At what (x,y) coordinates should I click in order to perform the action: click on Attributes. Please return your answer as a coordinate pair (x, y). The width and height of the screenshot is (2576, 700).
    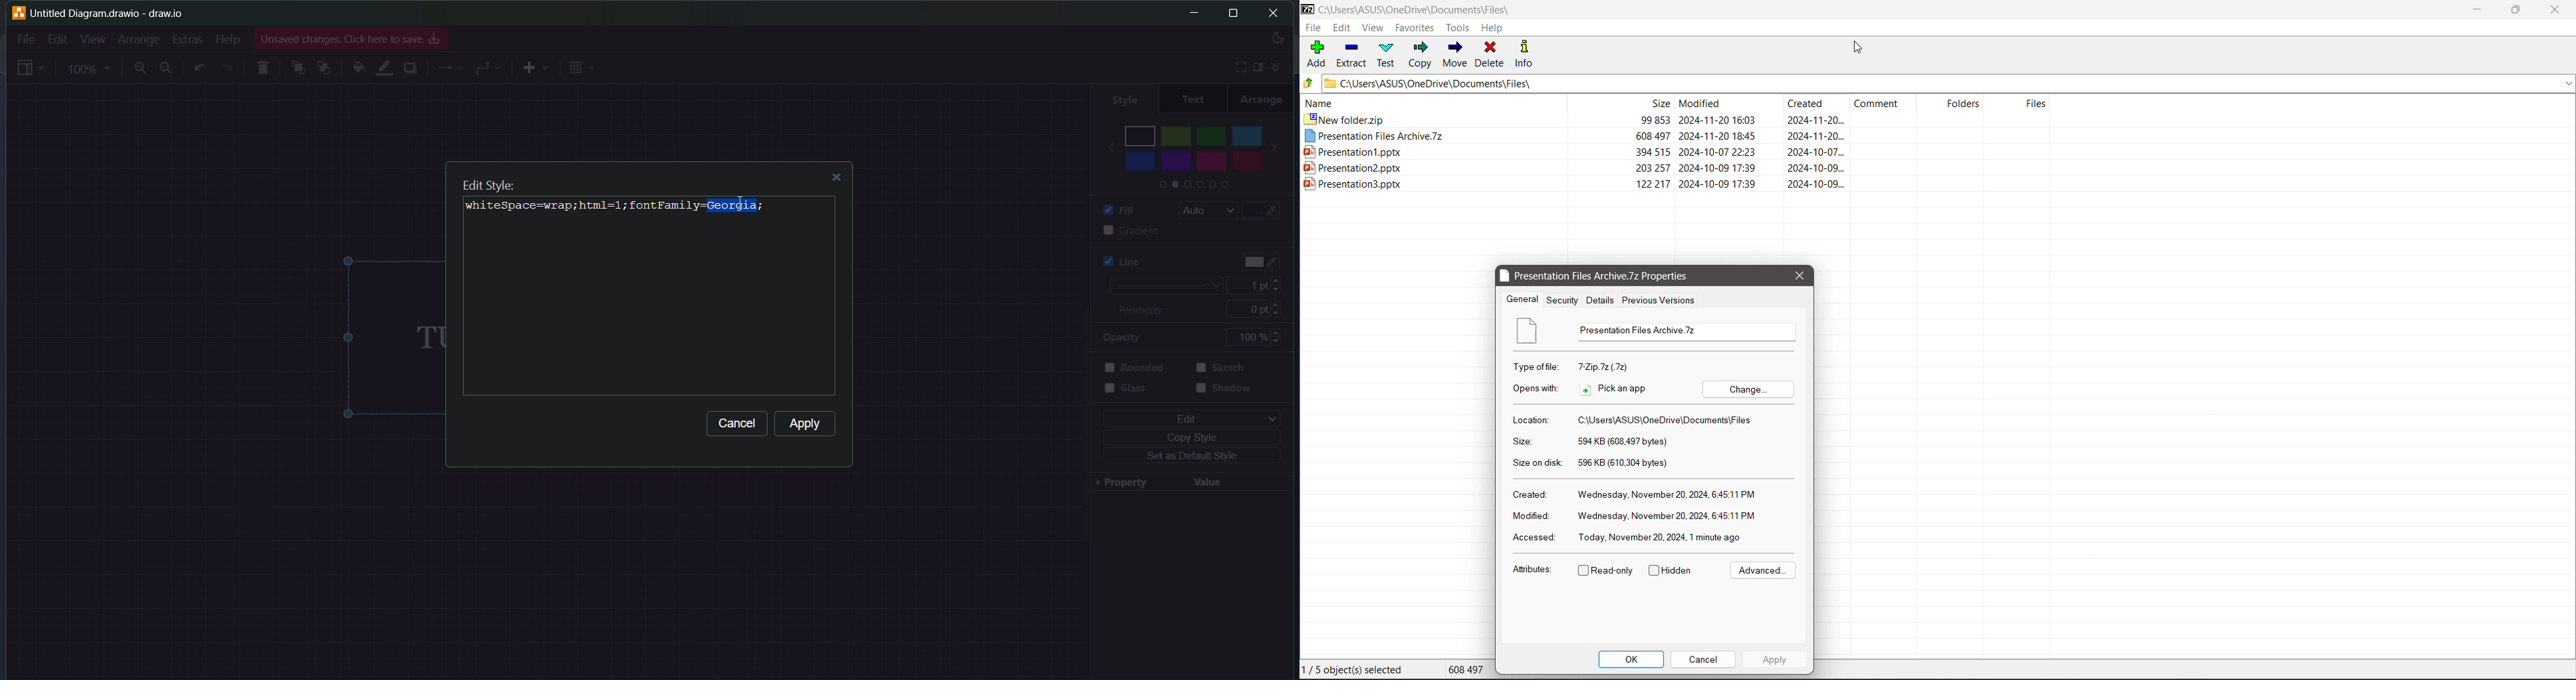
    Looking at the image, I should click on (1533, 570).